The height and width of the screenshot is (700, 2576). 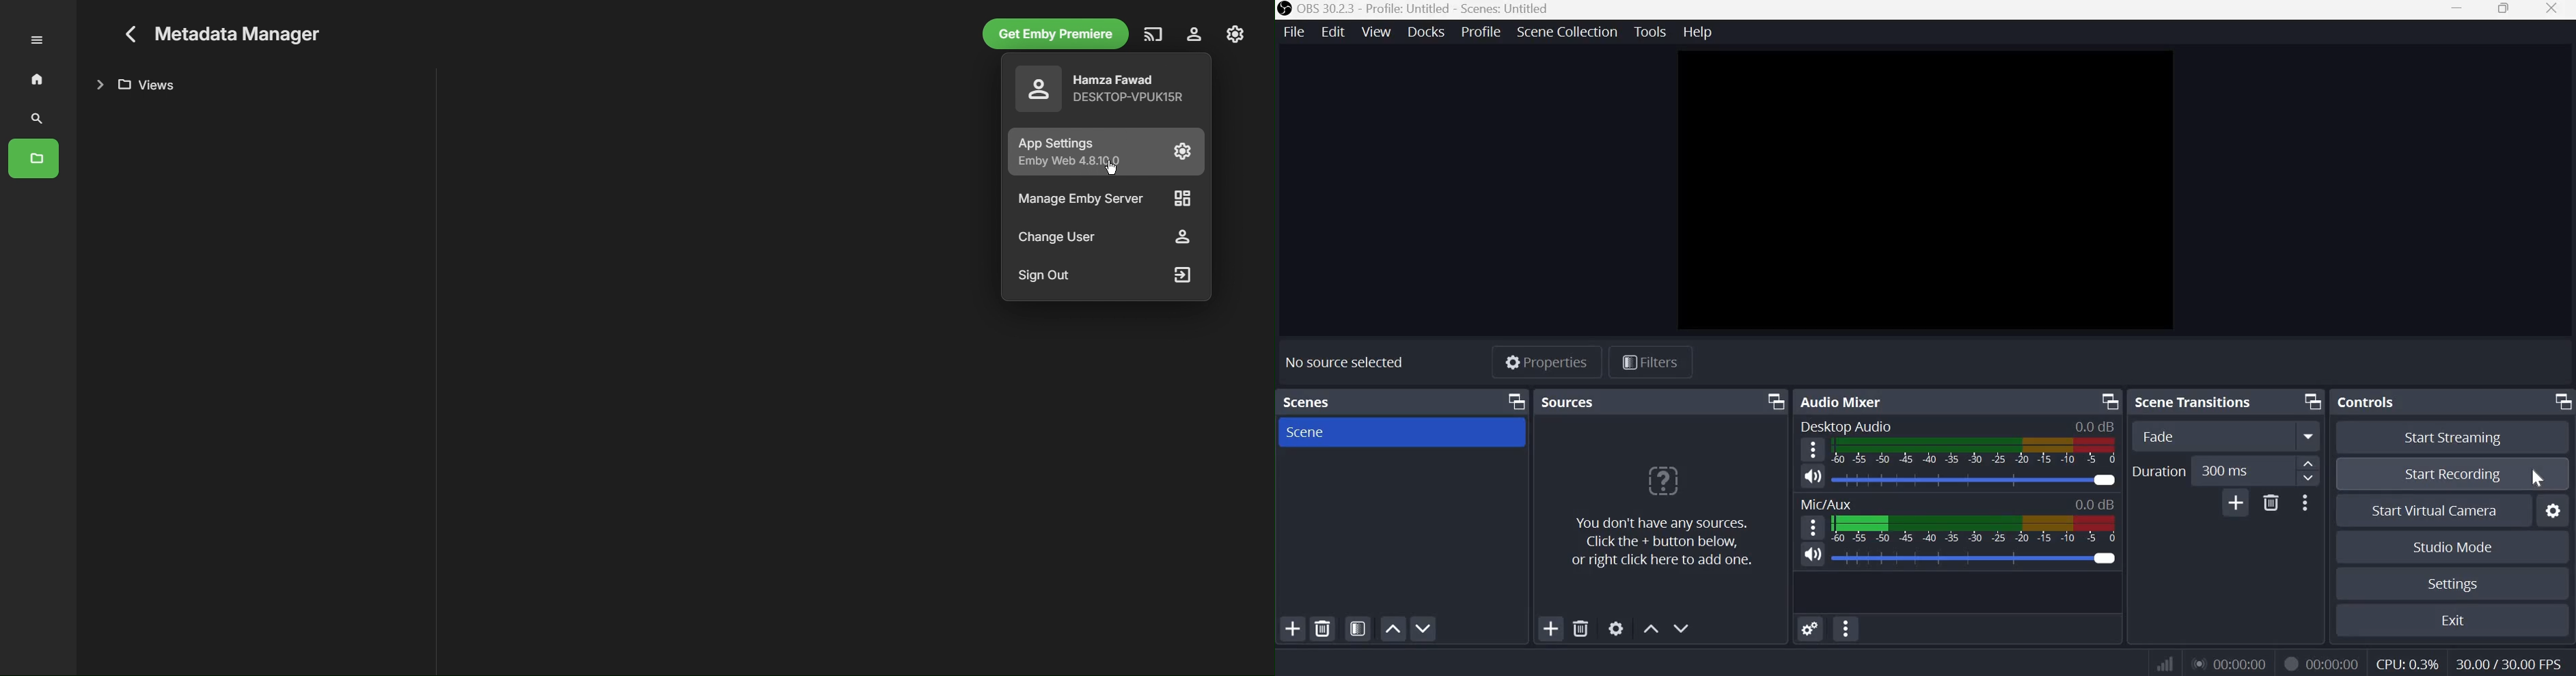 I want to click on Configure virtual camera, so click(x=2551, y=511).